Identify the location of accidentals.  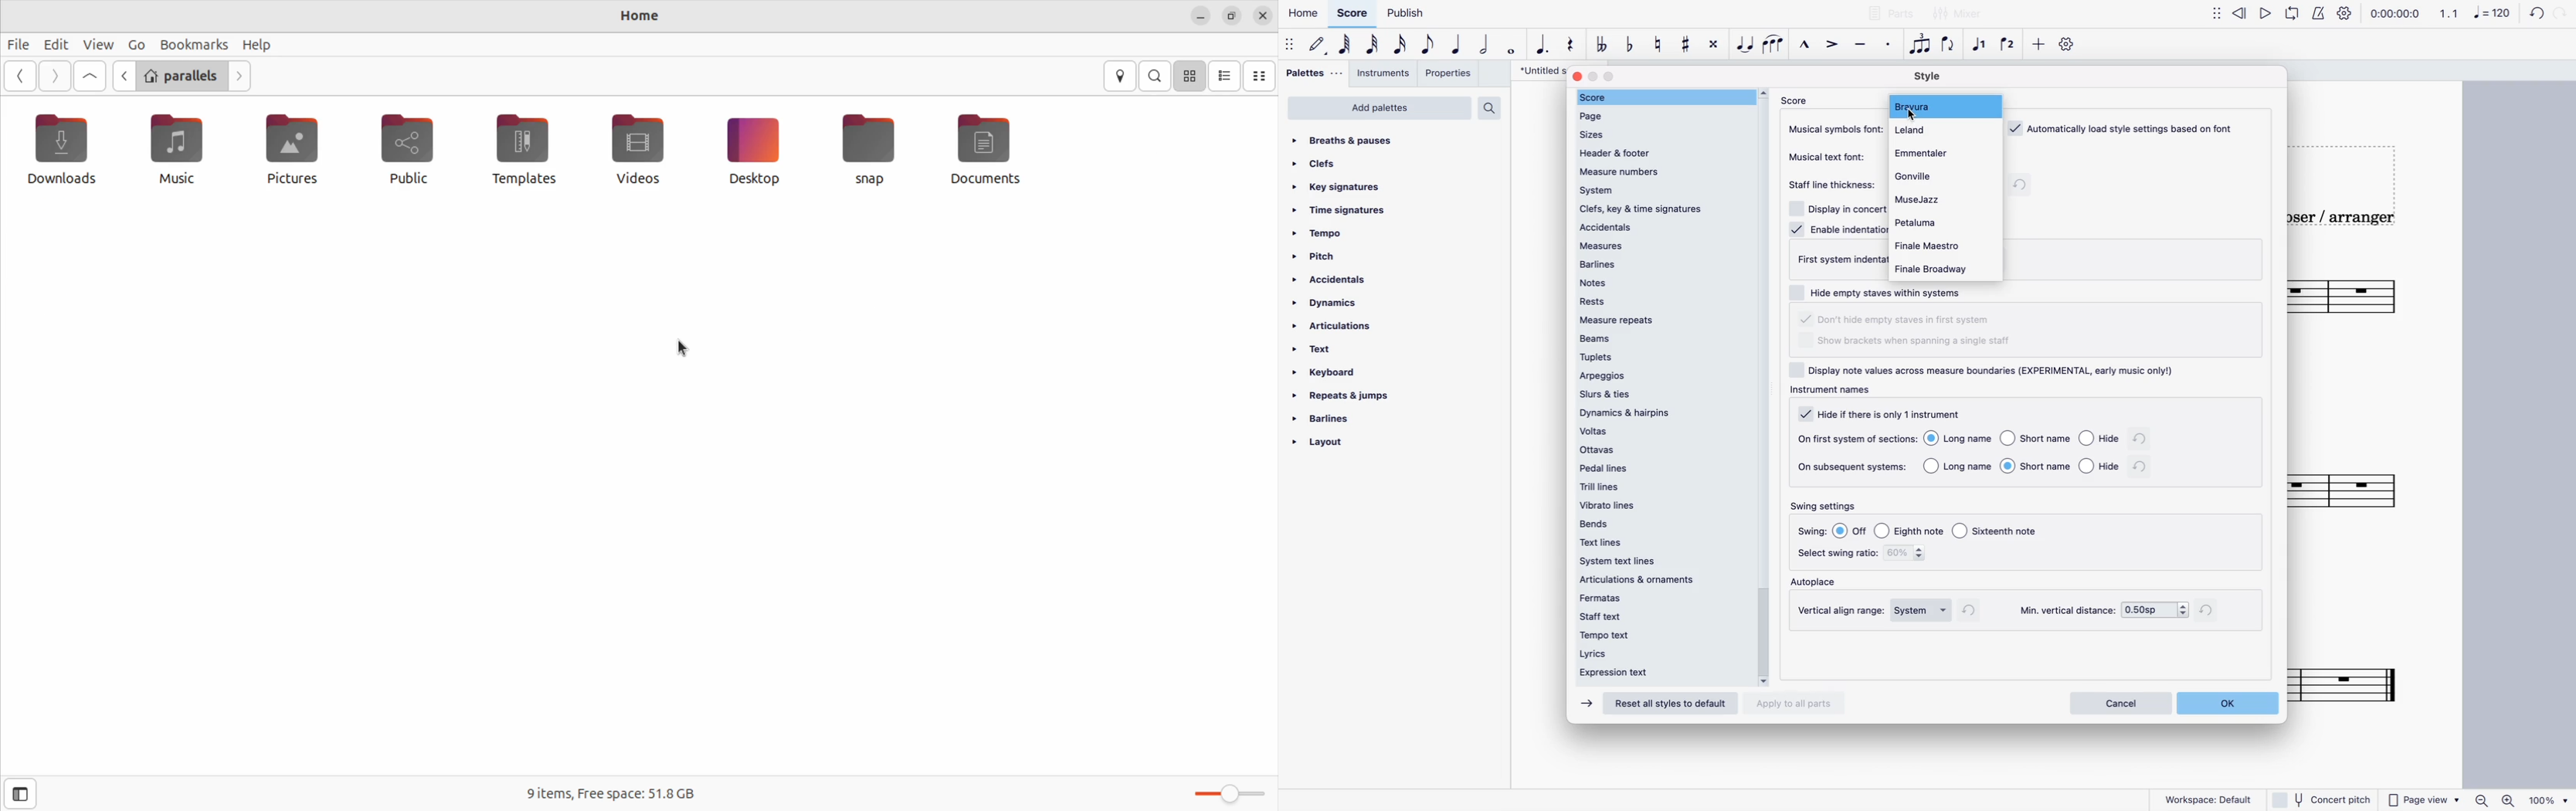
(1340, 281).